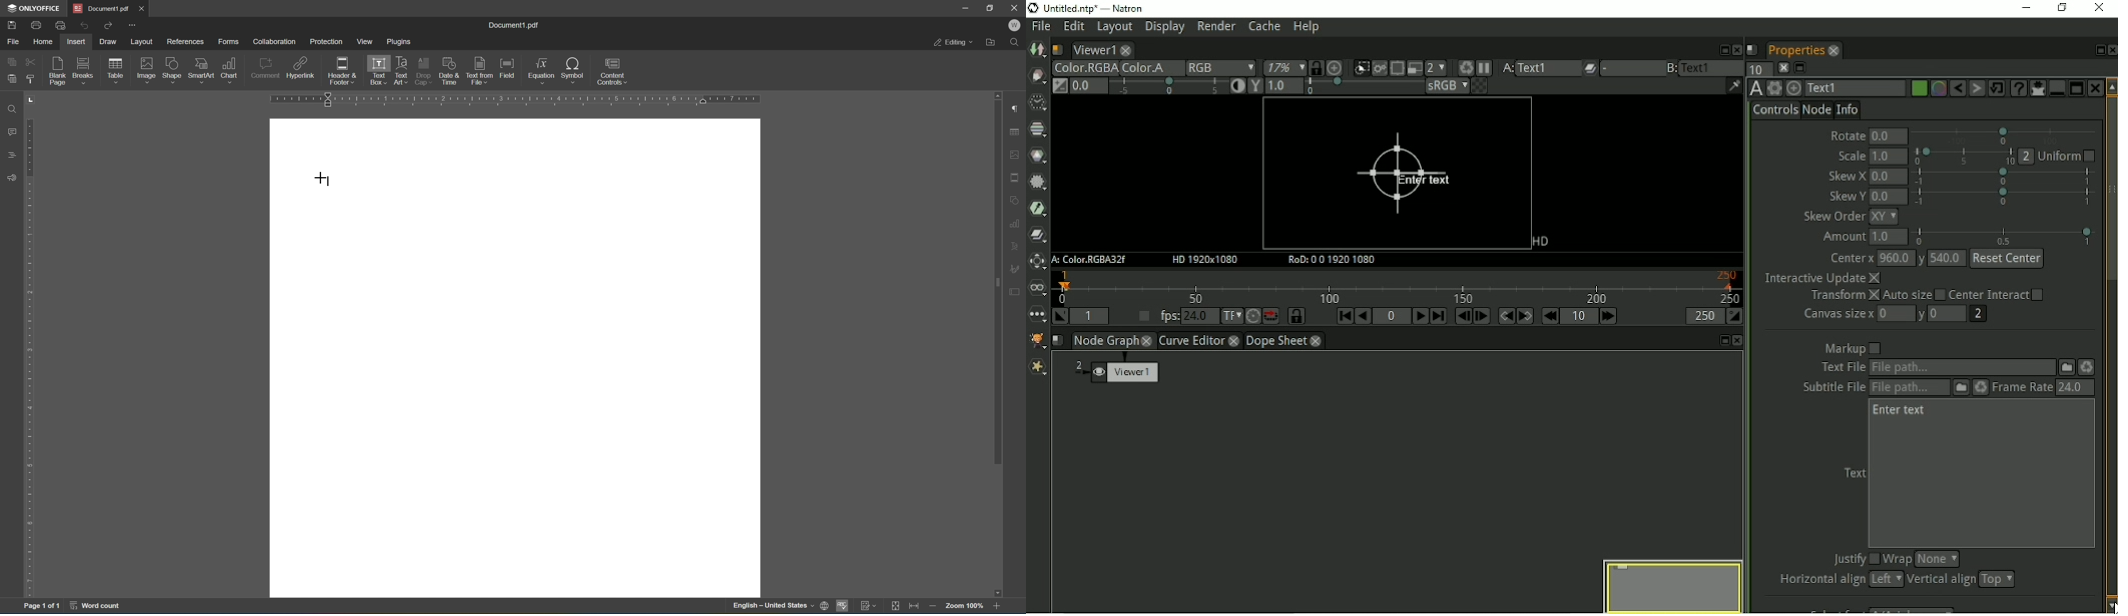 This screenshot has height=616, width=2128. I want to click on Feedback and support, so click(10, 178).